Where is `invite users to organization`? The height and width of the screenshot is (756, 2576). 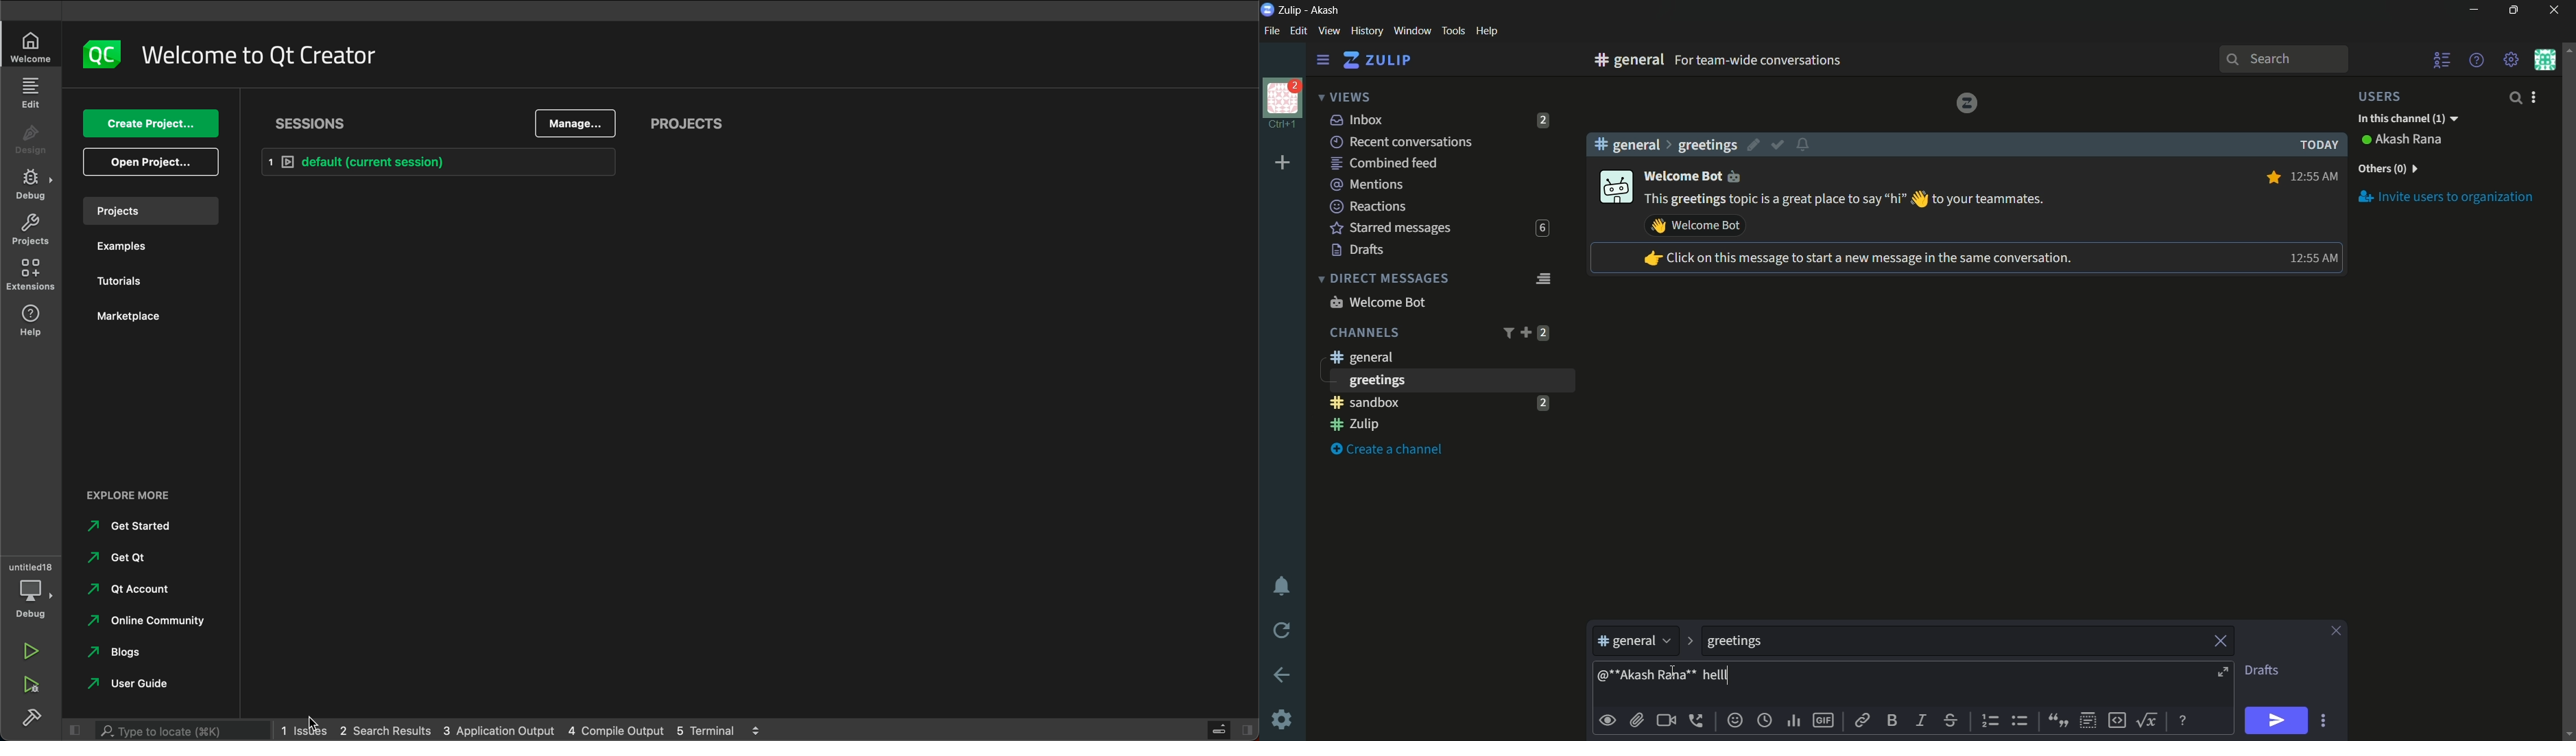 invite users to organization is located at coordinates (2446, 196).